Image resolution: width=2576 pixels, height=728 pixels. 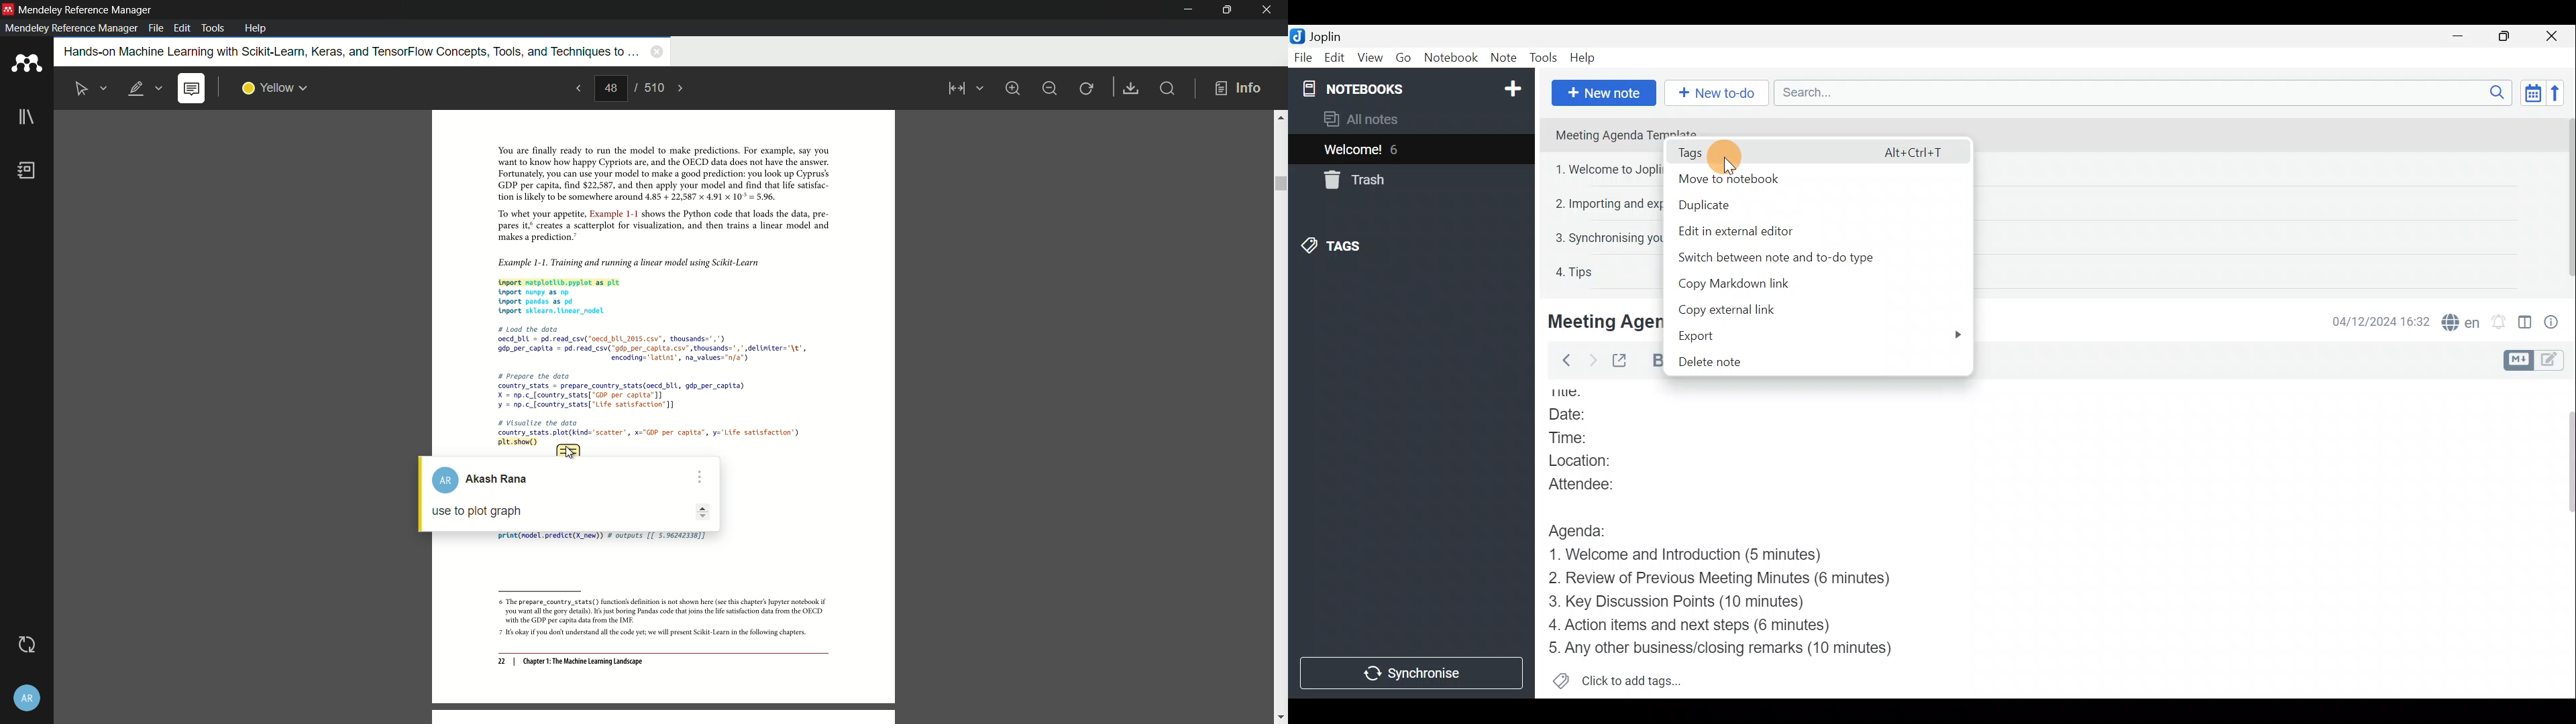 I want to click on , so click(x=1599, y=321).